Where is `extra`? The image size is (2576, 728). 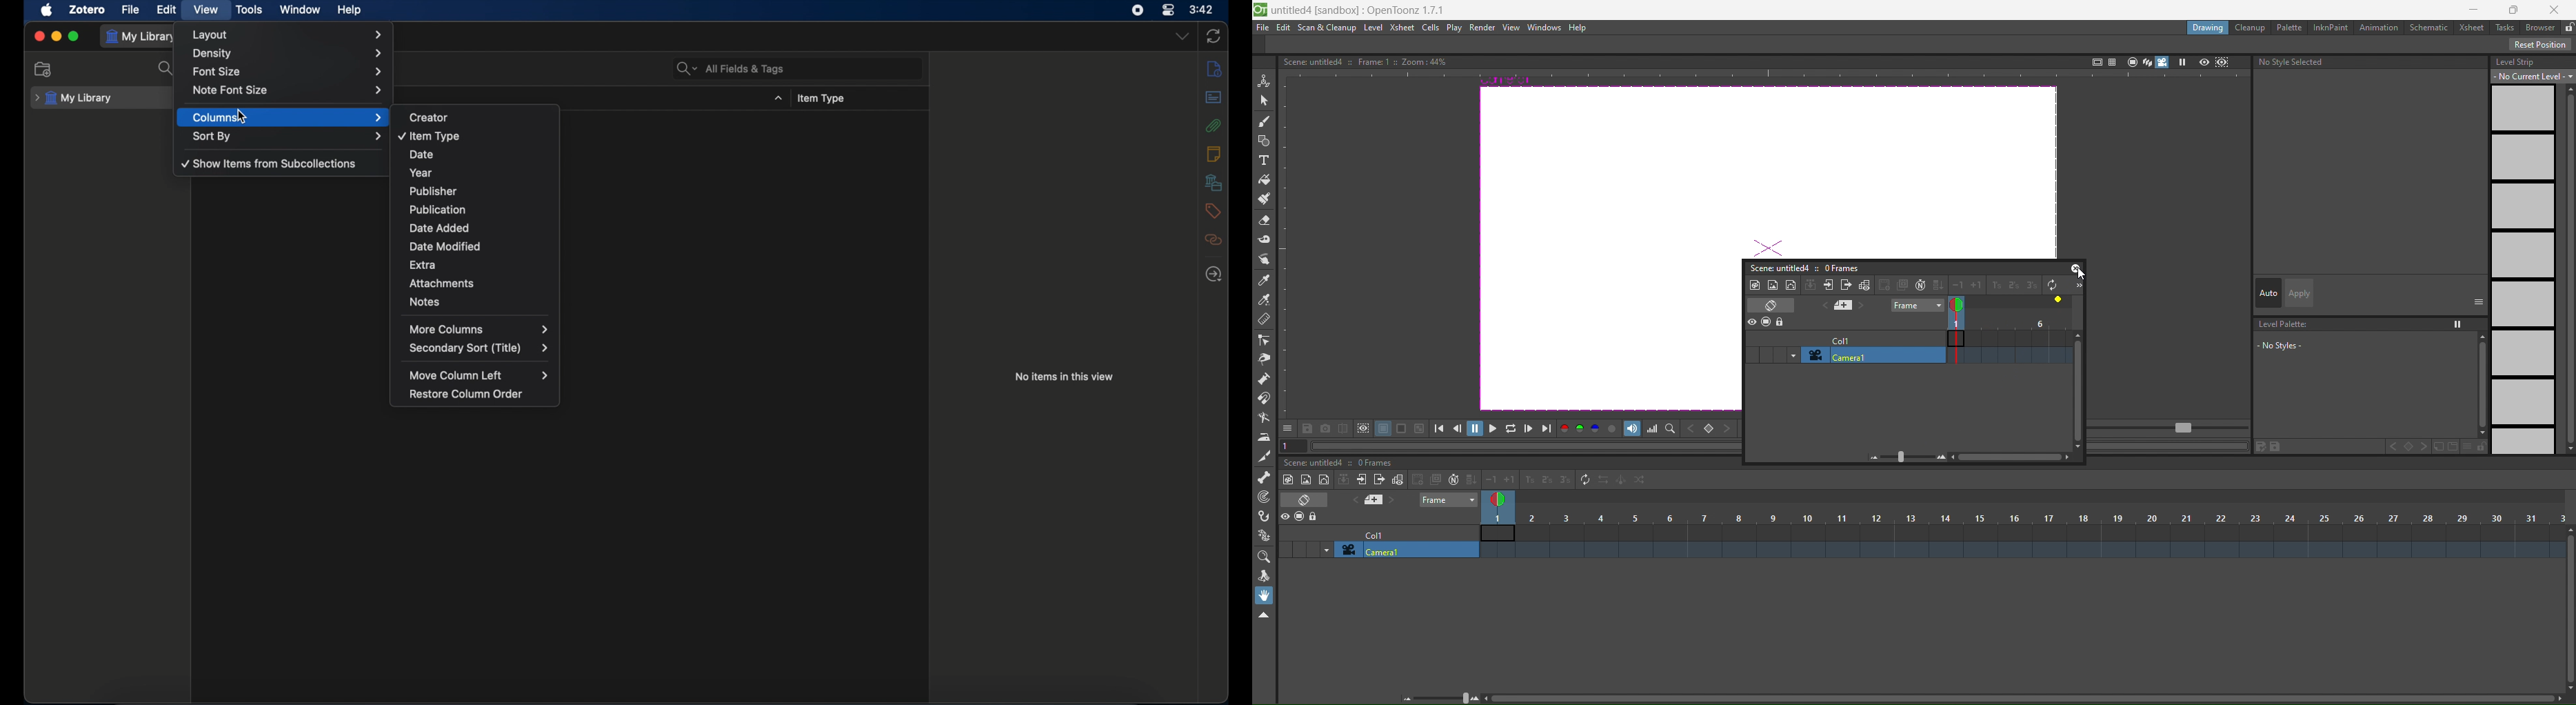
extra is located at coordinates (480, 264).